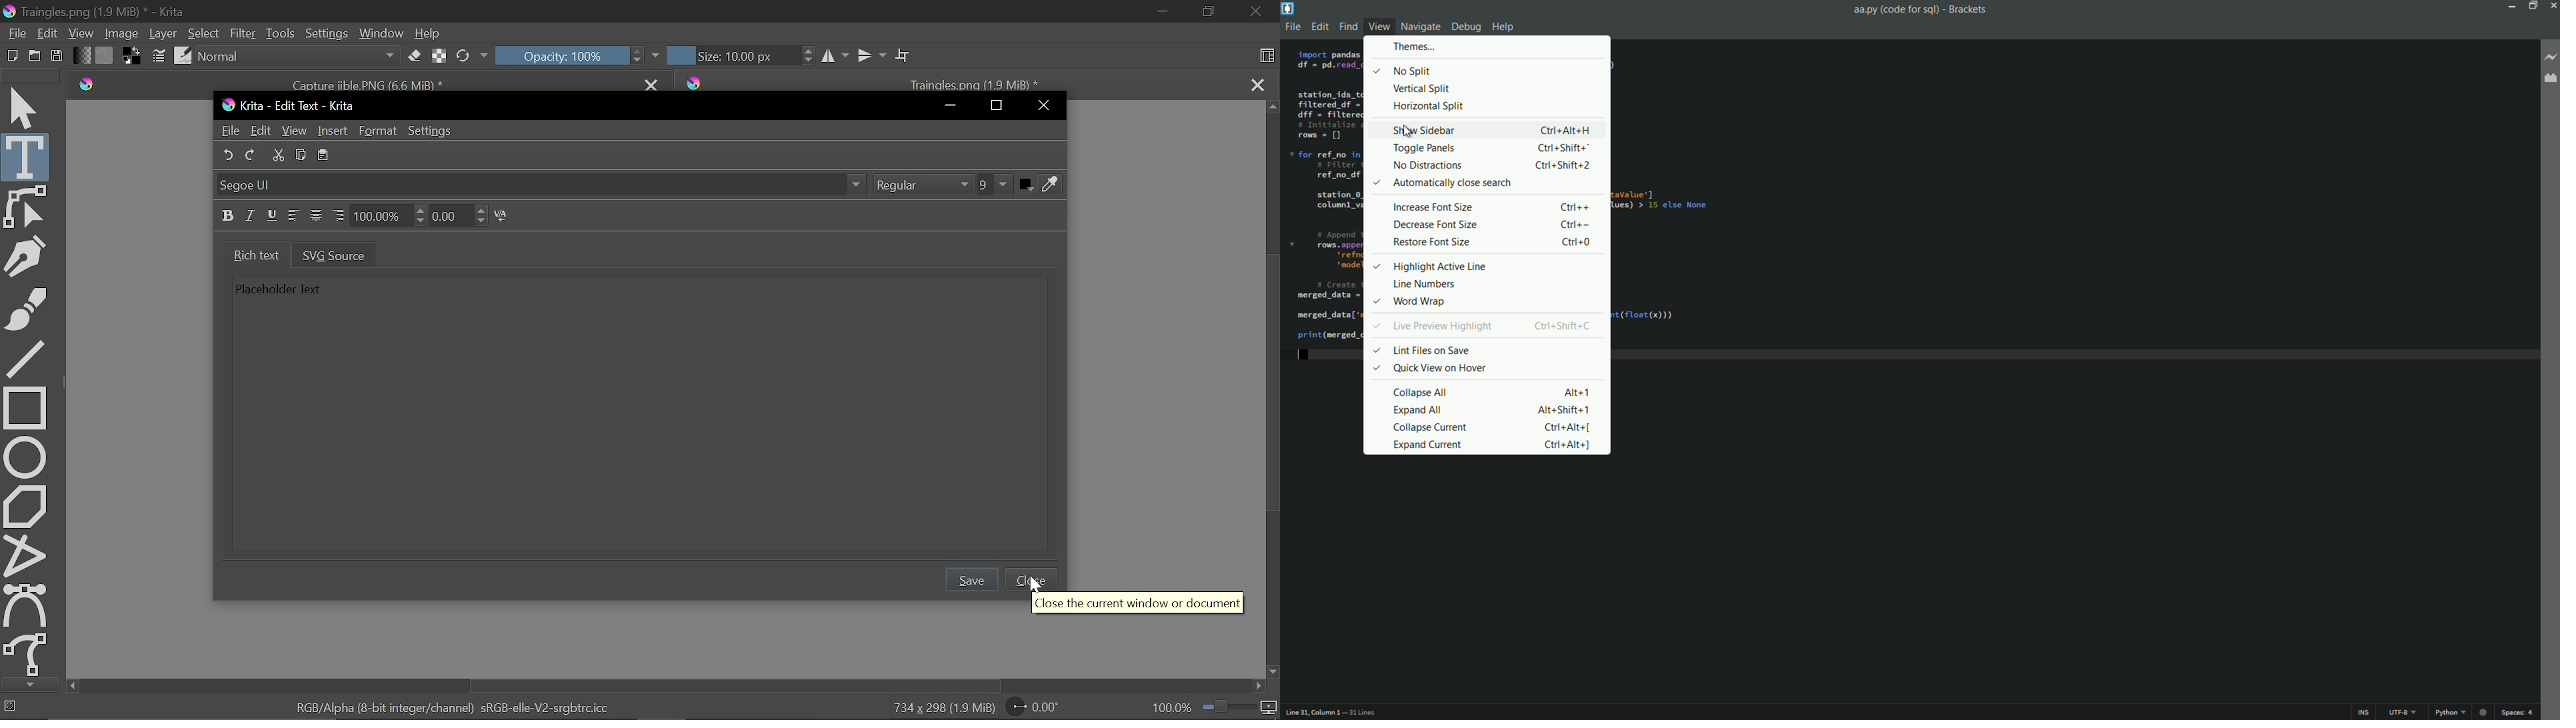 The image size is (2576, 728). I want to click on live preview highlight, so click(1486, 326).